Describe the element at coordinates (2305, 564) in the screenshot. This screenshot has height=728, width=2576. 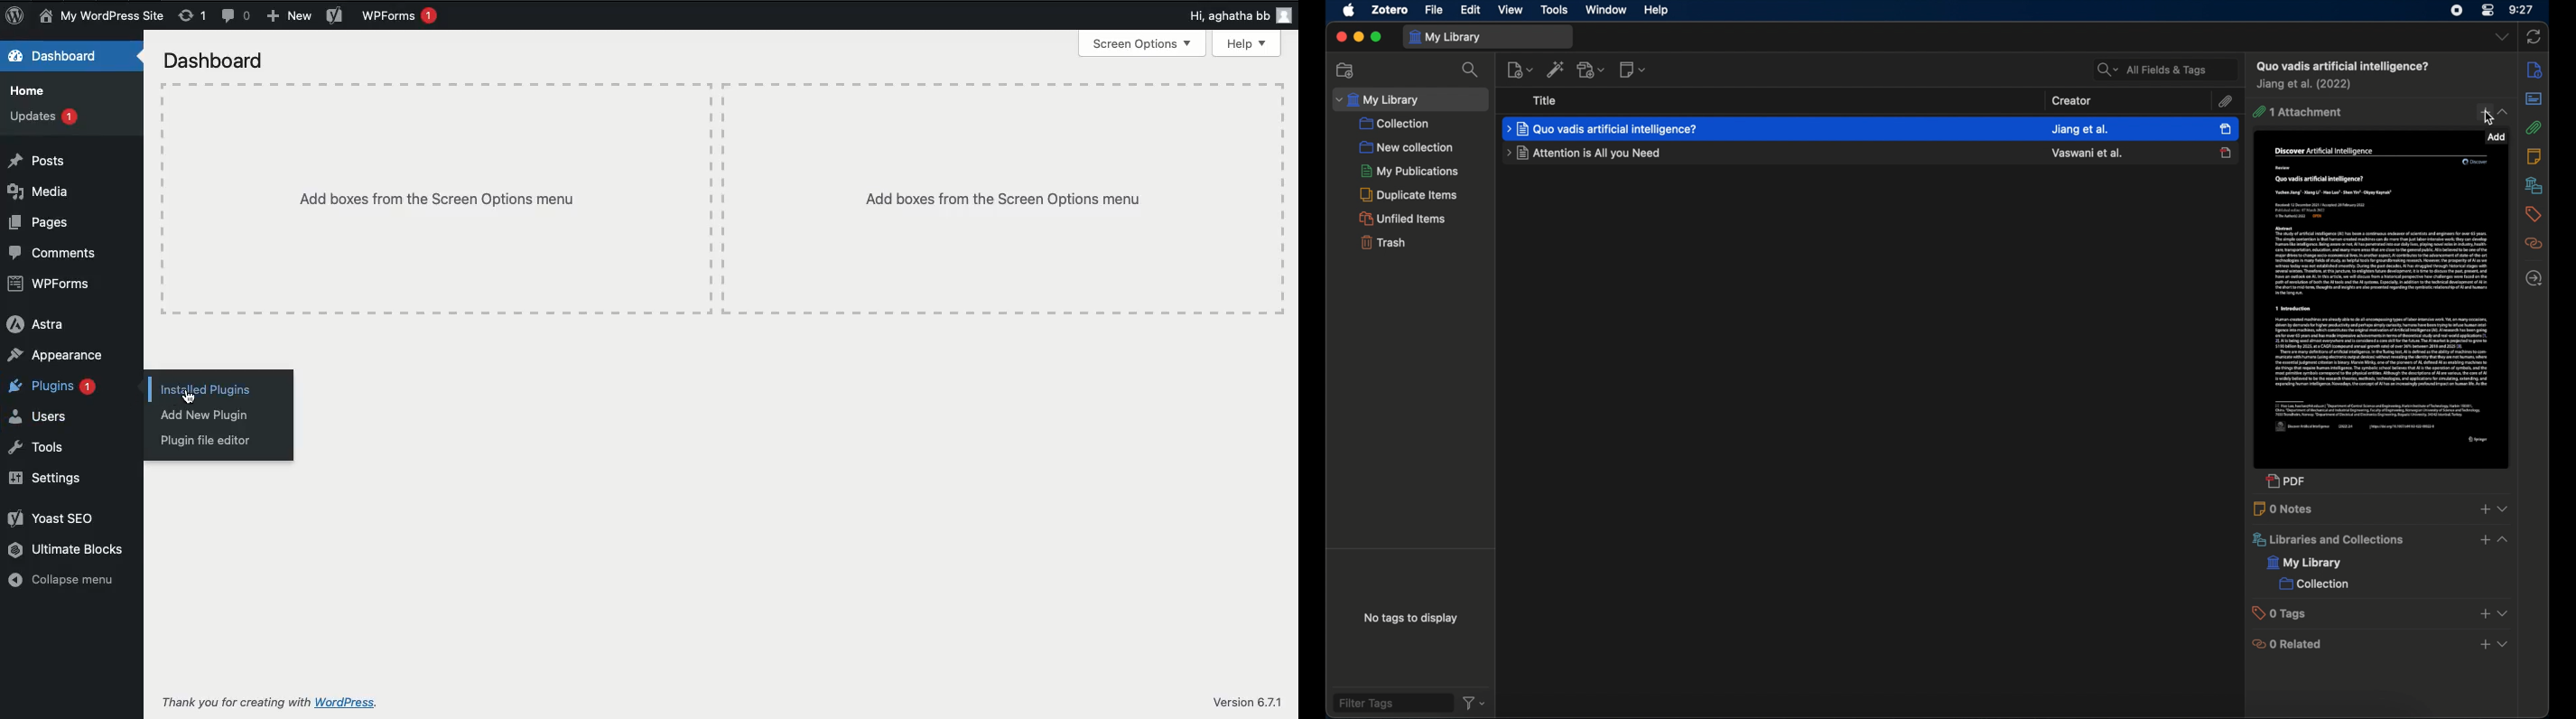
I see `my library` at that location.